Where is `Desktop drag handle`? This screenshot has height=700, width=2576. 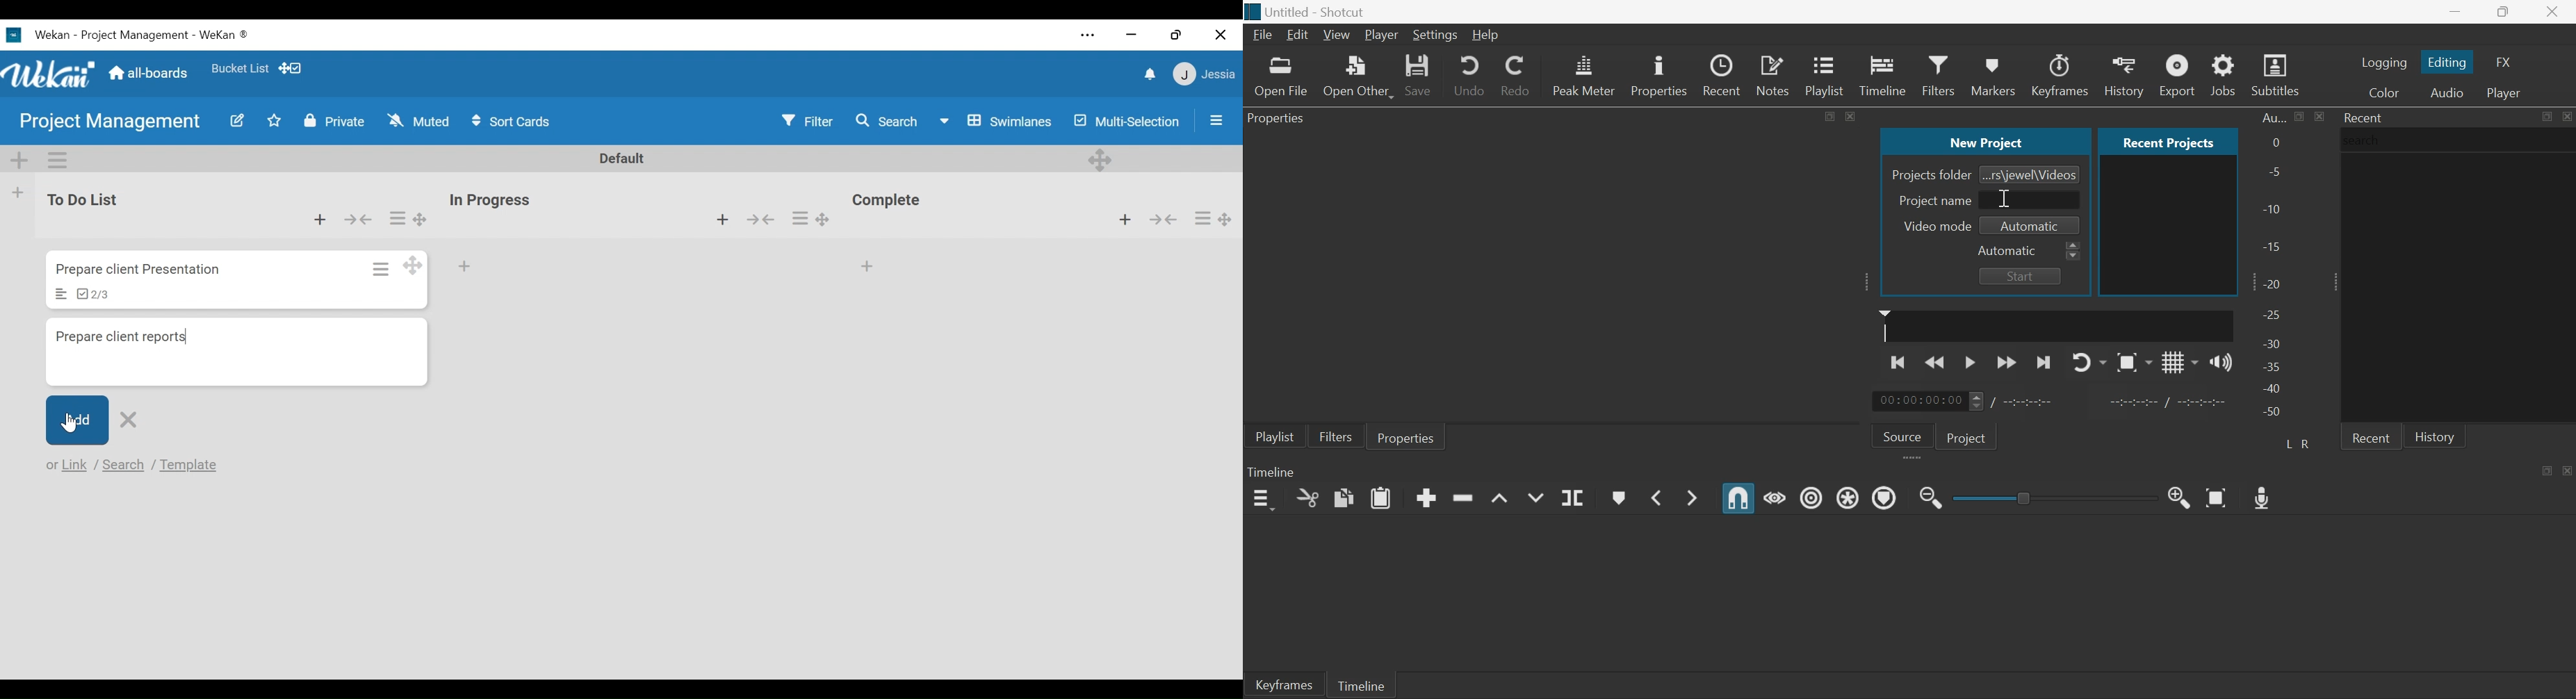 Desktop drag handle is located at coordinates (830, 217).